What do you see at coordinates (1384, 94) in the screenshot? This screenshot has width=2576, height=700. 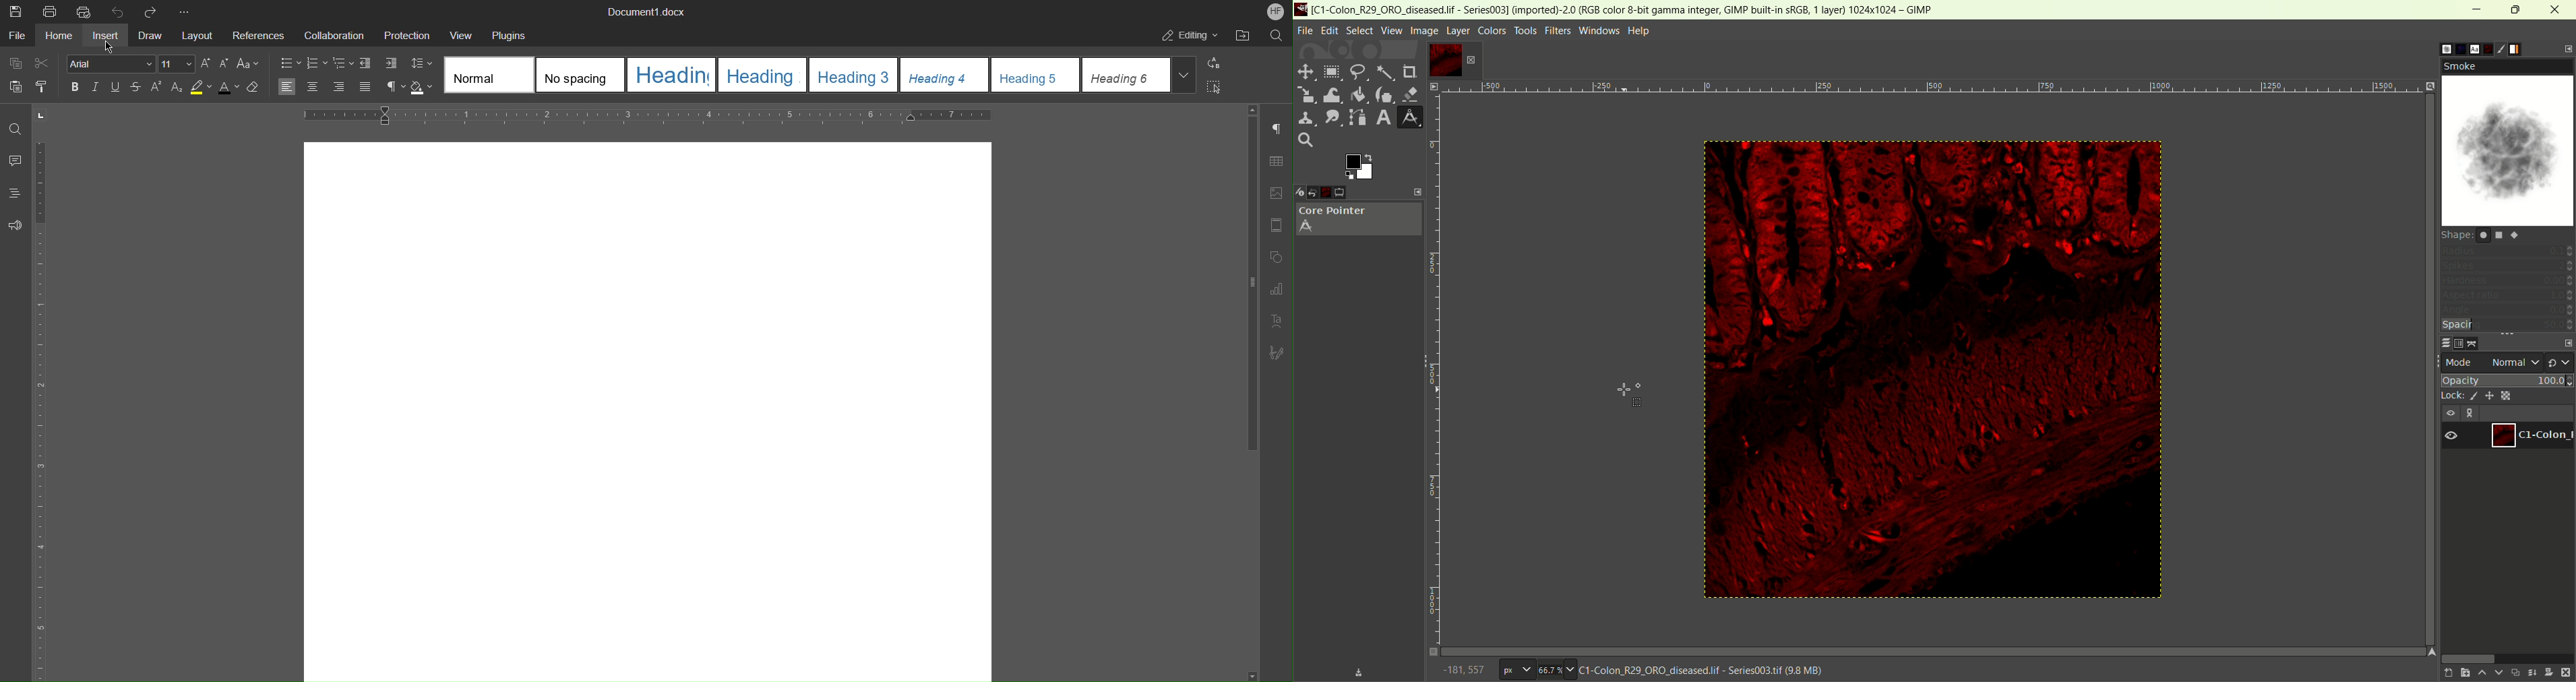 I see `ink tool` at bounding box center [1384, 94].